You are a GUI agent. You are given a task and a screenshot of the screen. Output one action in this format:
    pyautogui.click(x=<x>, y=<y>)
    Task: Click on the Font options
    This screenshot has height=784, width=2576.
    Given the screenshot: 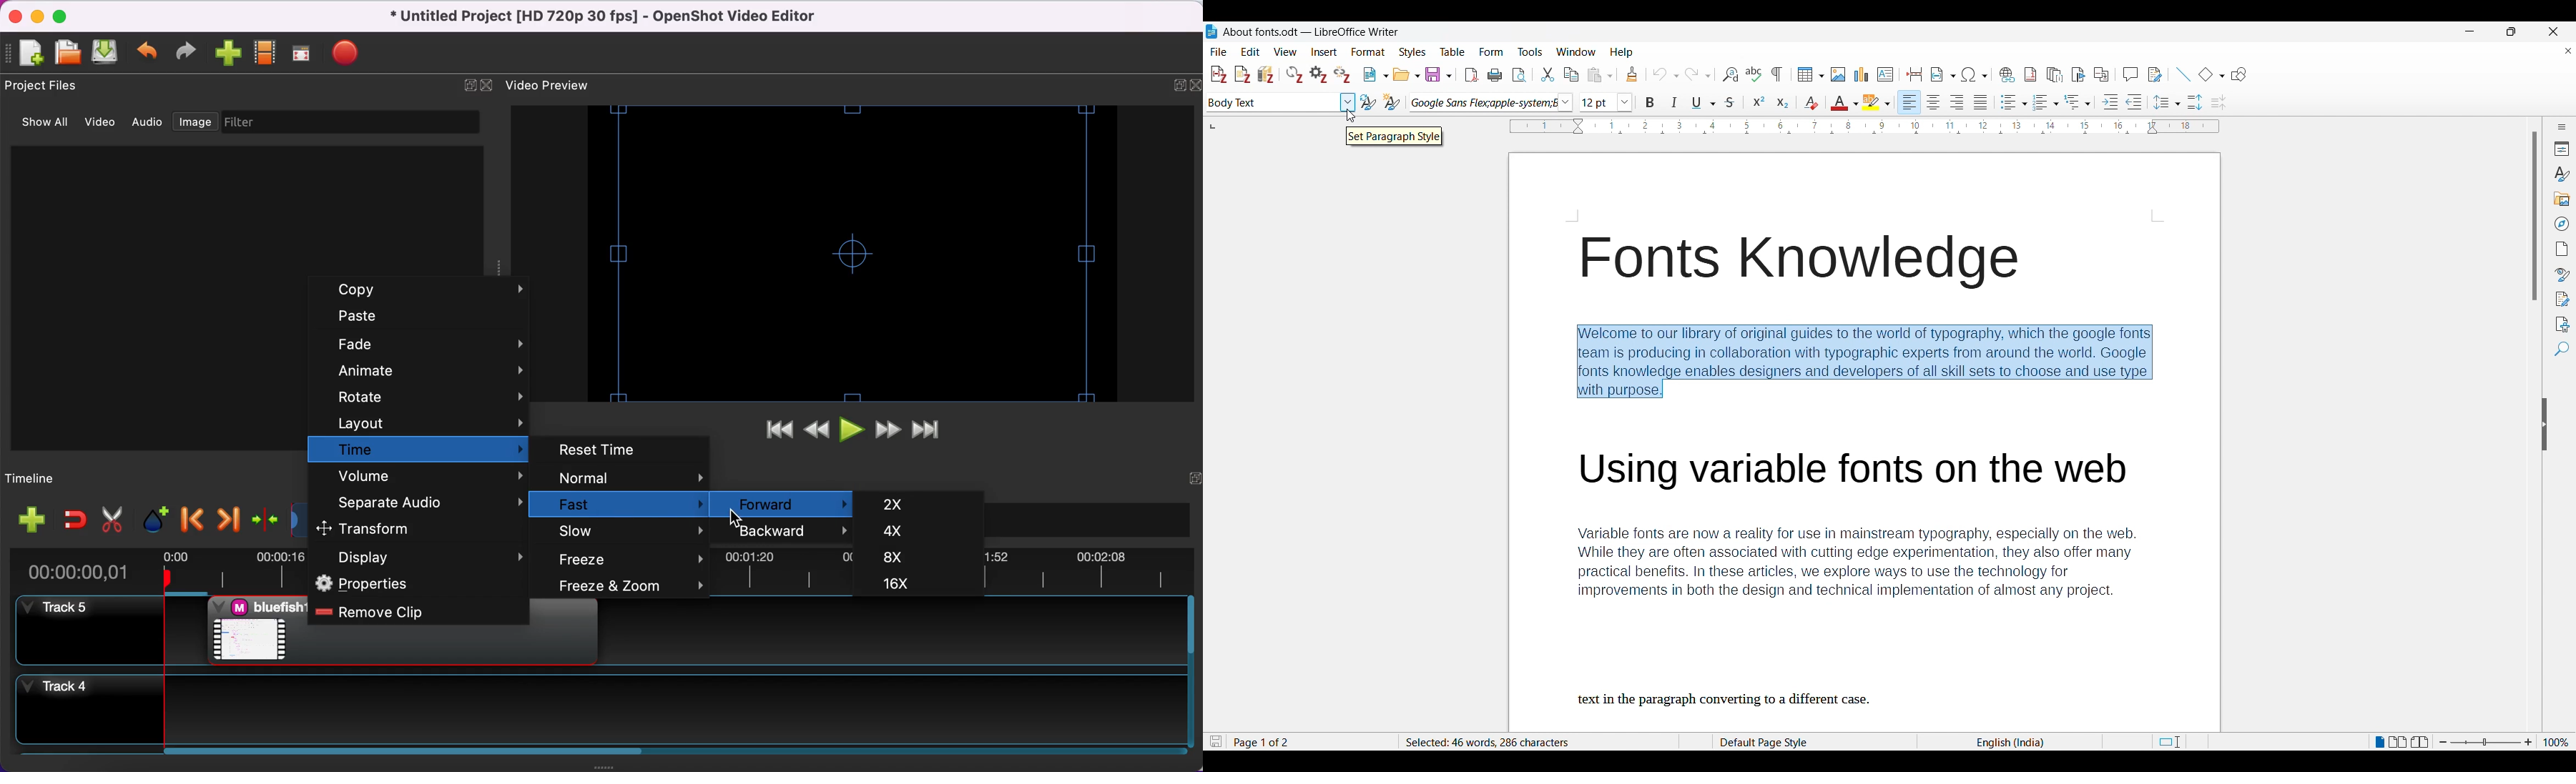 What is the action you would take?
    pyautogui.click(x=1492, y=102)
    